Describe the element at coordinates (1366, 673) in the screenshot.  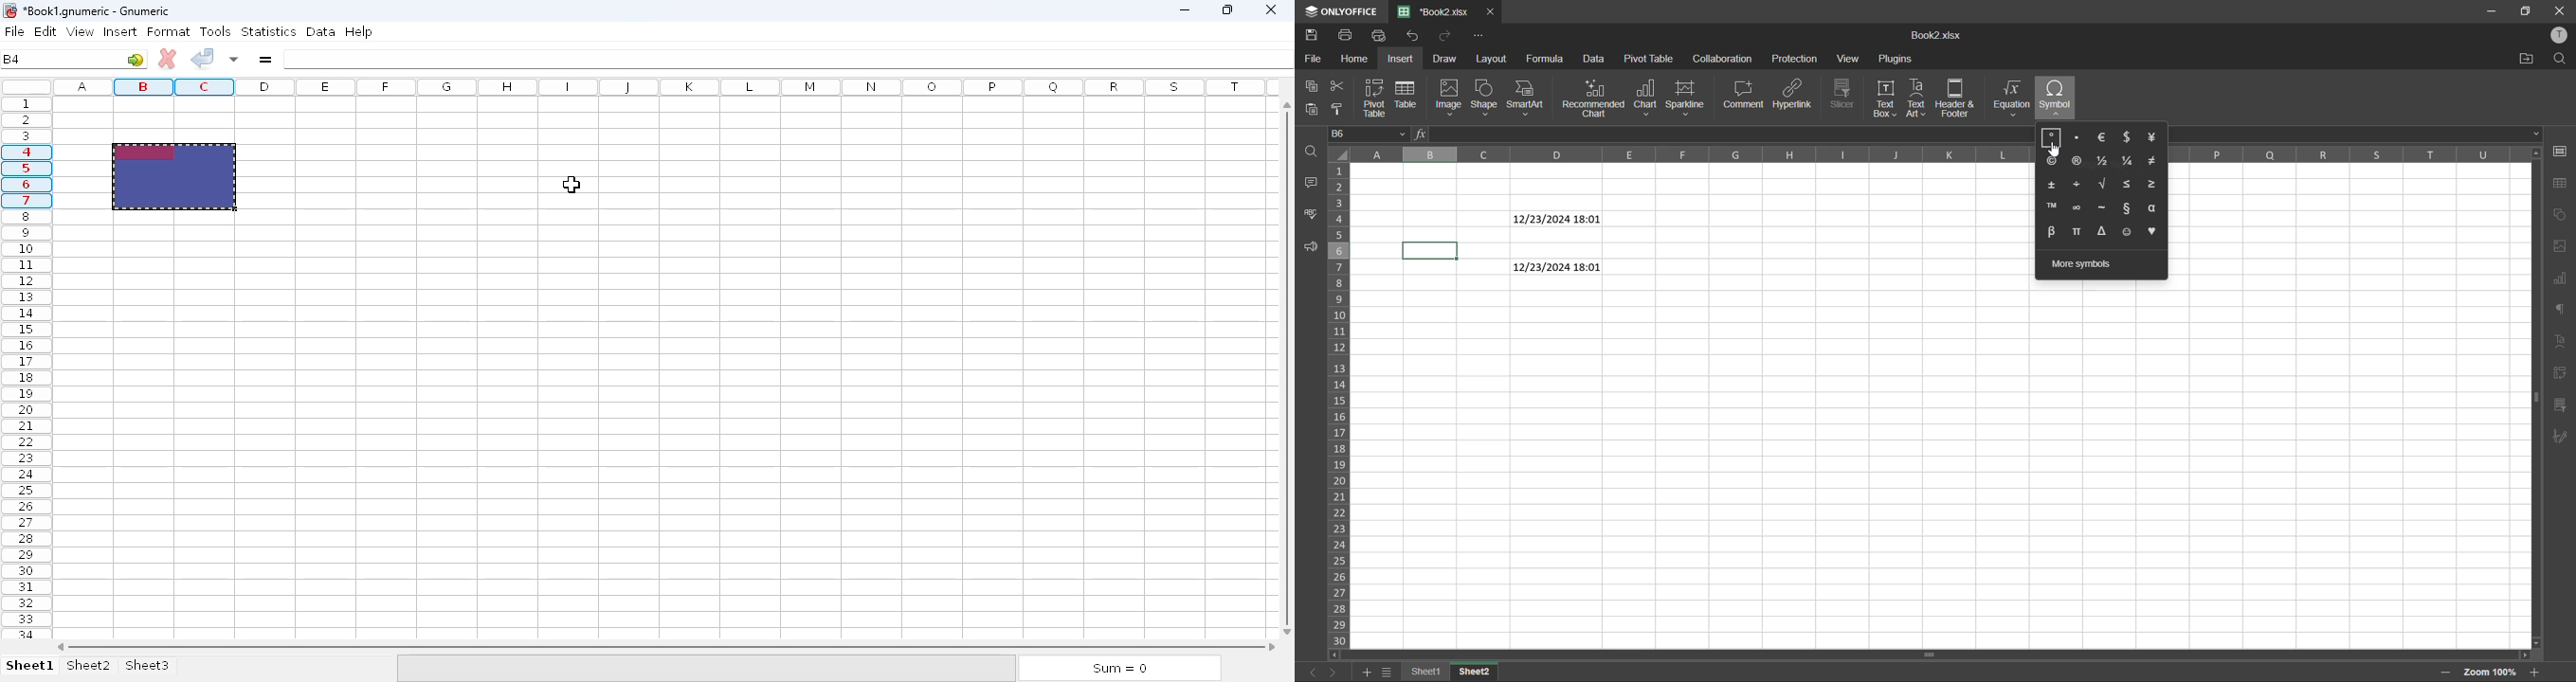
I see `add sheet` at that location.